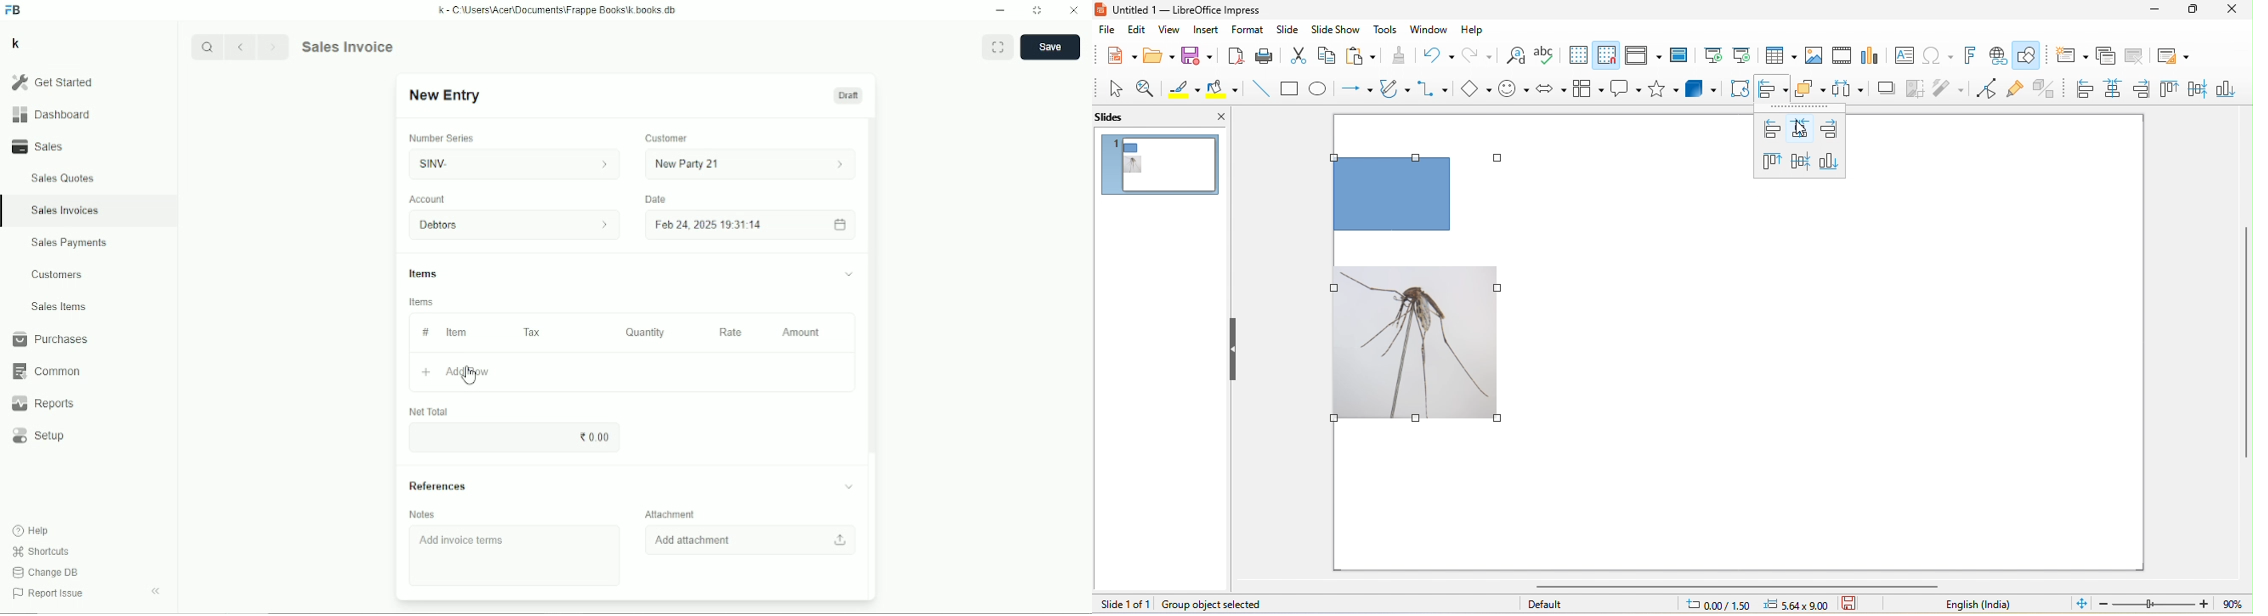 The width and height of the screenshot is (2268, 616). I want to click on bottom, so click(1828, 161).